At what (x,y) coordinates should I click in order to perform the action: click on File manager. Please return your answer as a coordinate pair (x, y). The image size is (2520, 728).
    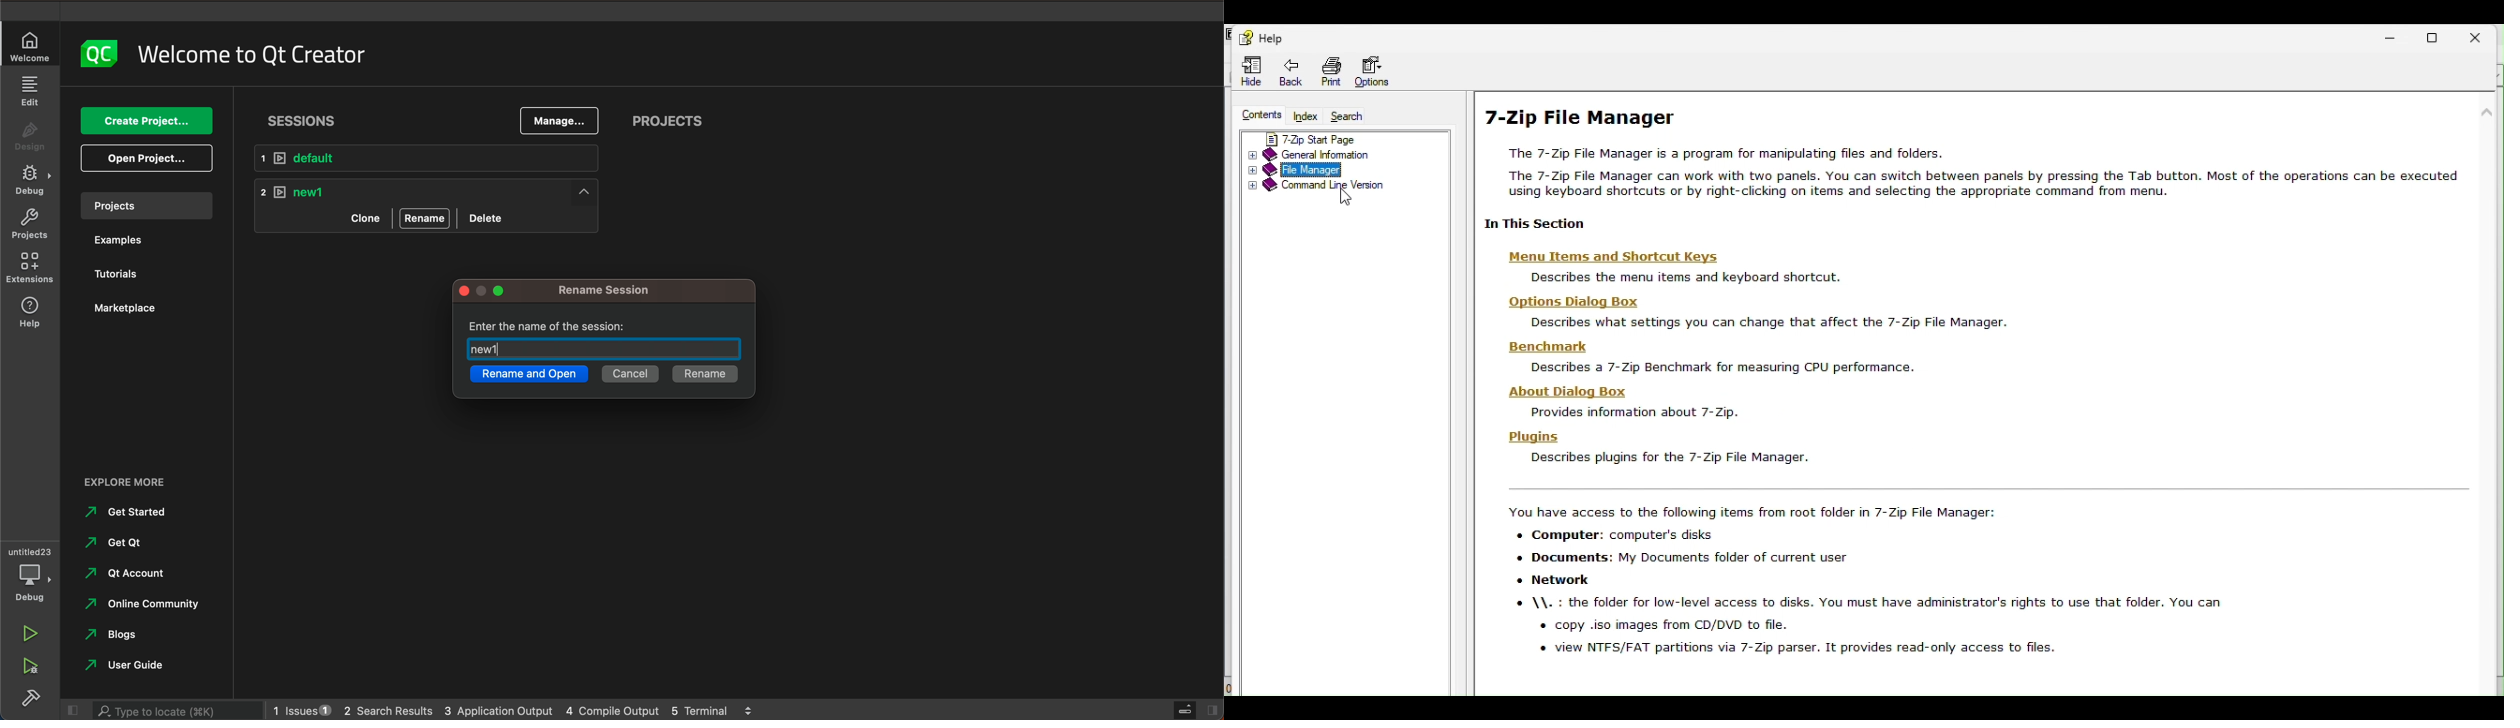
    Looking at the image, I should click on (1347, 171).